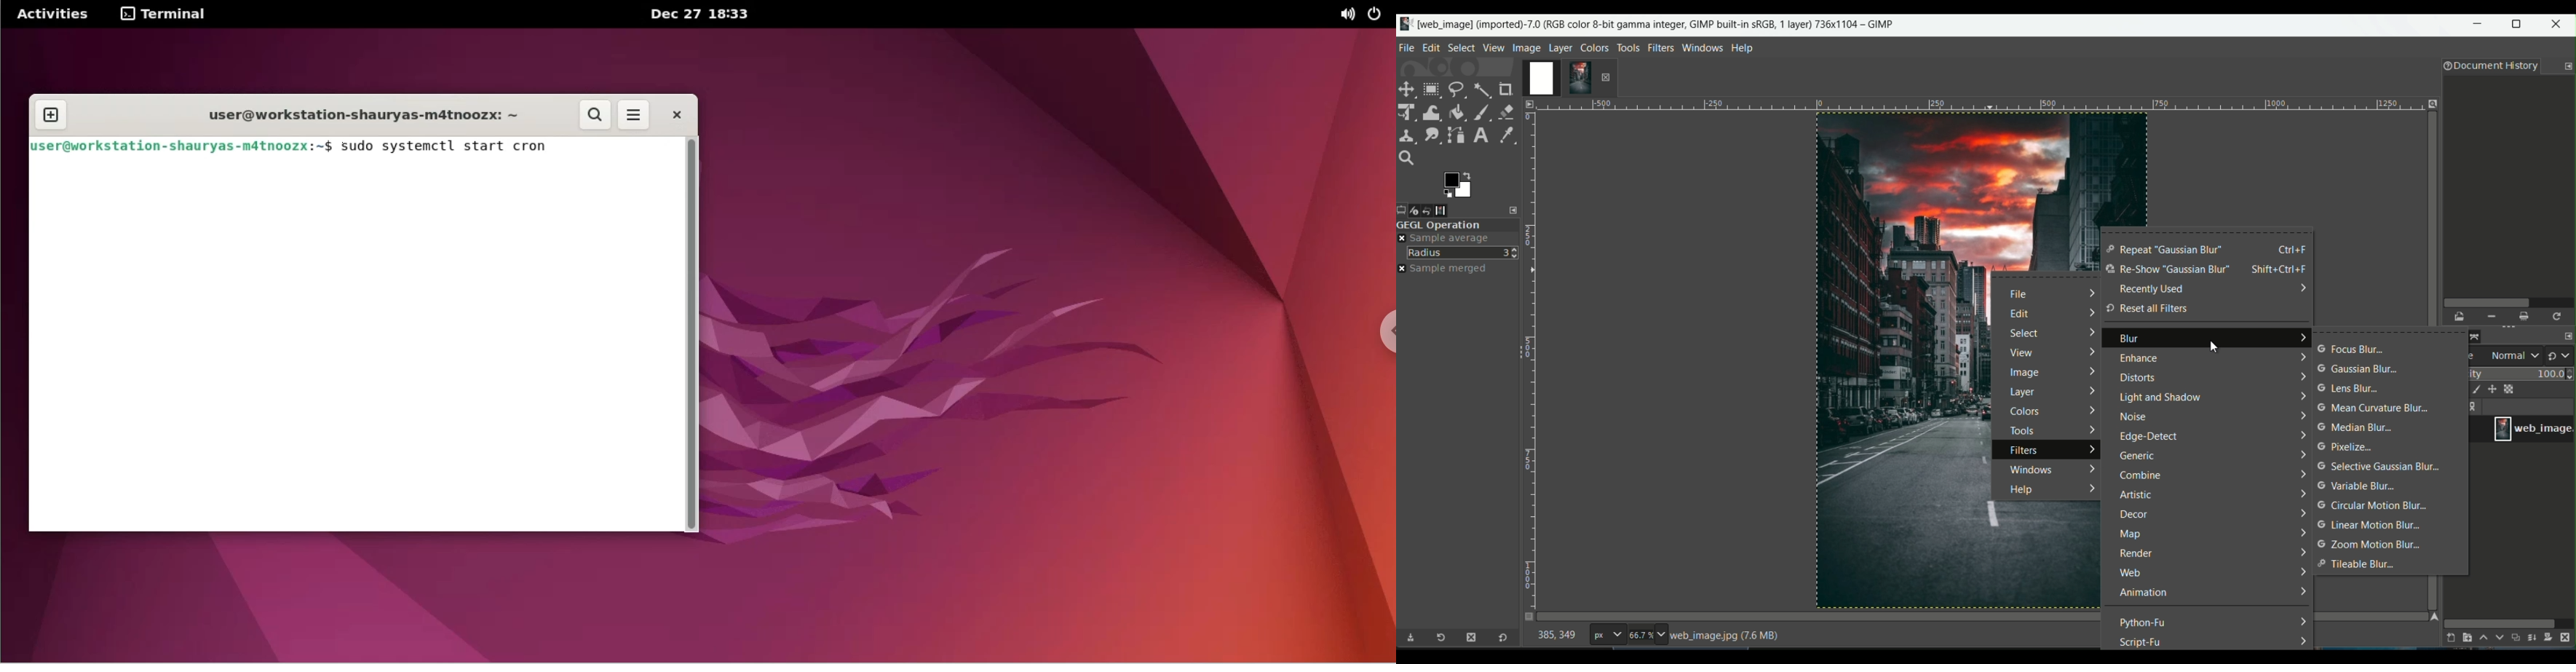  I want to click on selective guassian blur, so click(2381, 467).